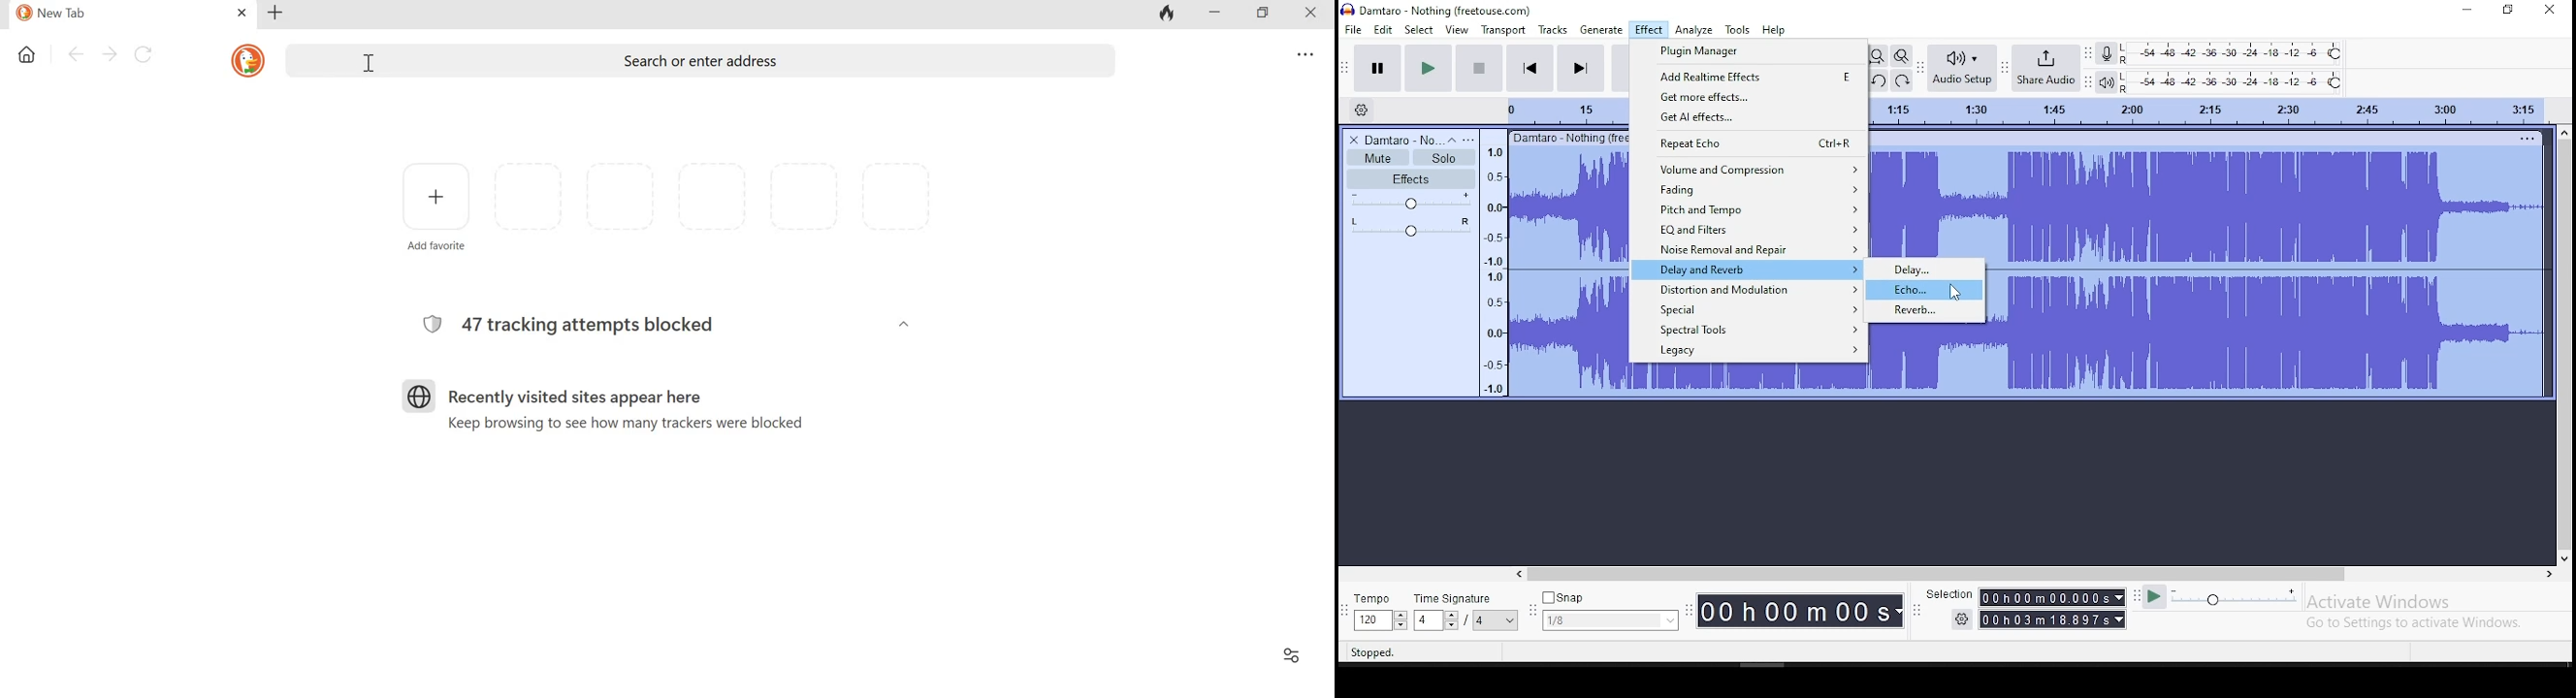 The width and height of the screenshot is (2576, 700). What do you see at coordinates (1457, 29) in the screenshot?
I see `view` at bounding box center [1457, 29].